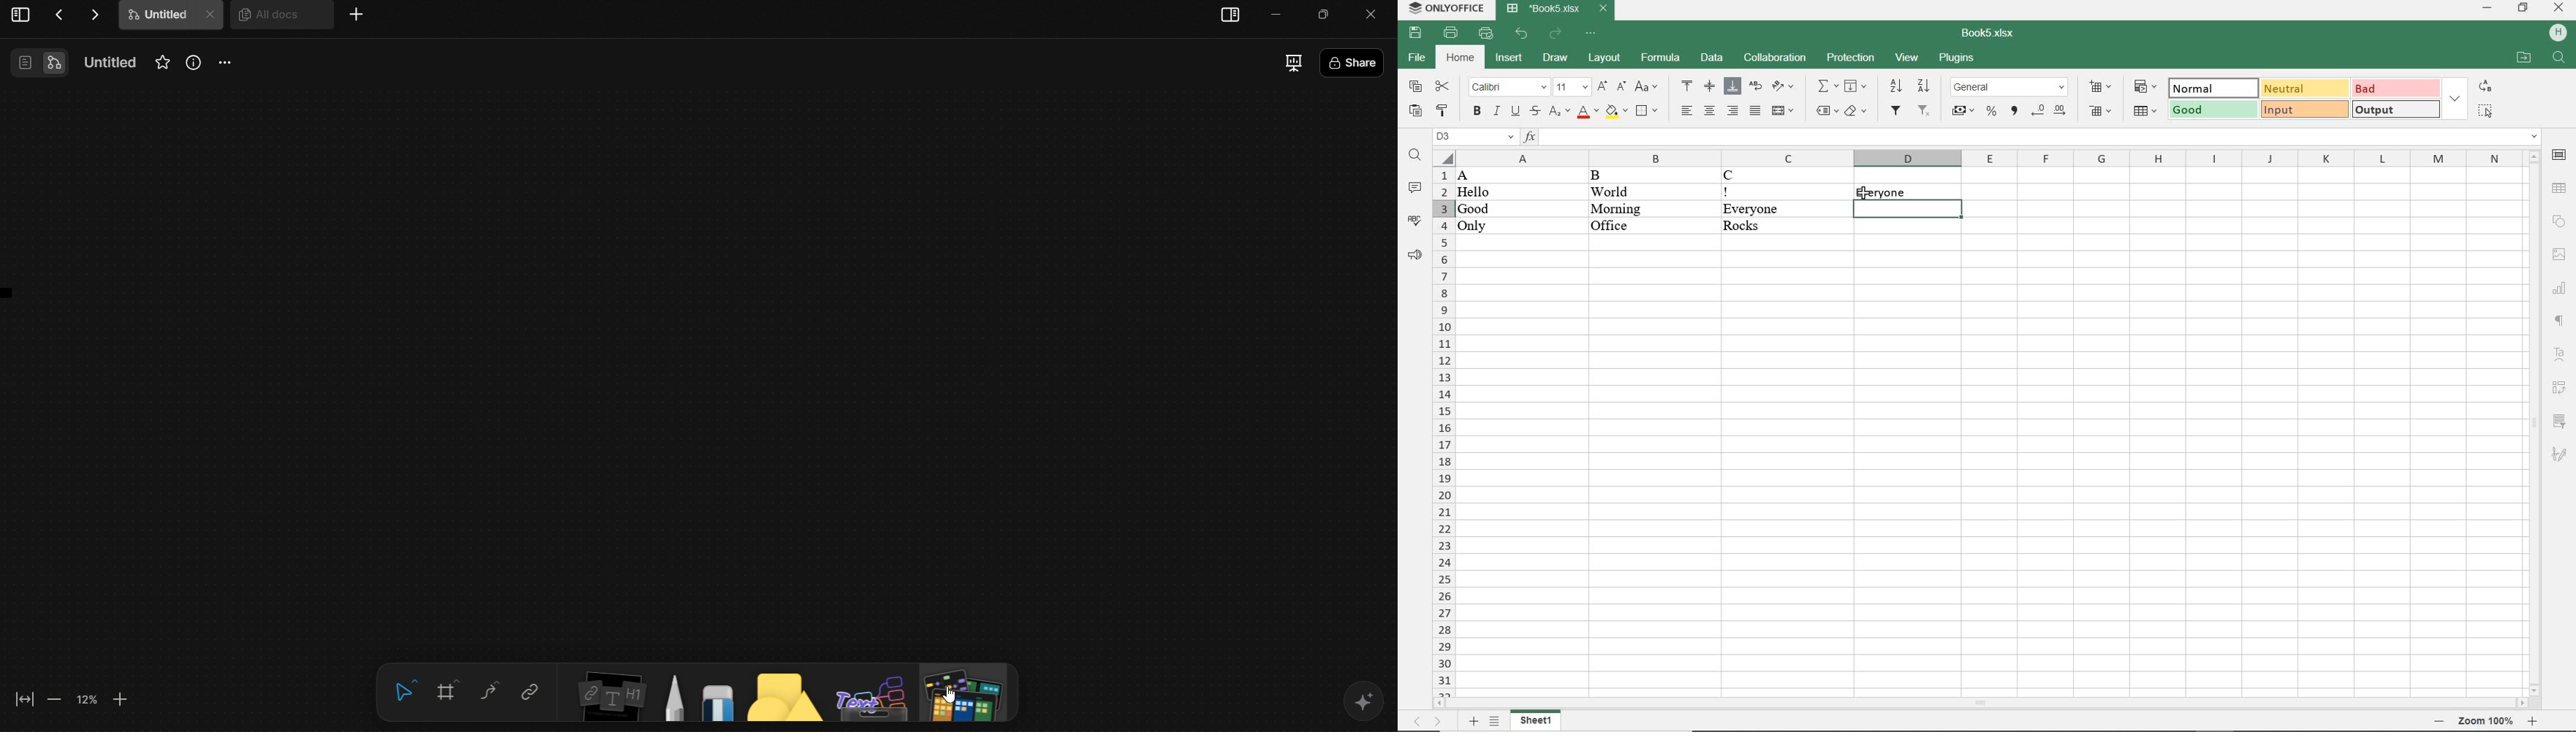 This screenshot has width=2576, height=756. Describe the element at coordinates (1476, 176) in the screenshot. I see `A` at that location.